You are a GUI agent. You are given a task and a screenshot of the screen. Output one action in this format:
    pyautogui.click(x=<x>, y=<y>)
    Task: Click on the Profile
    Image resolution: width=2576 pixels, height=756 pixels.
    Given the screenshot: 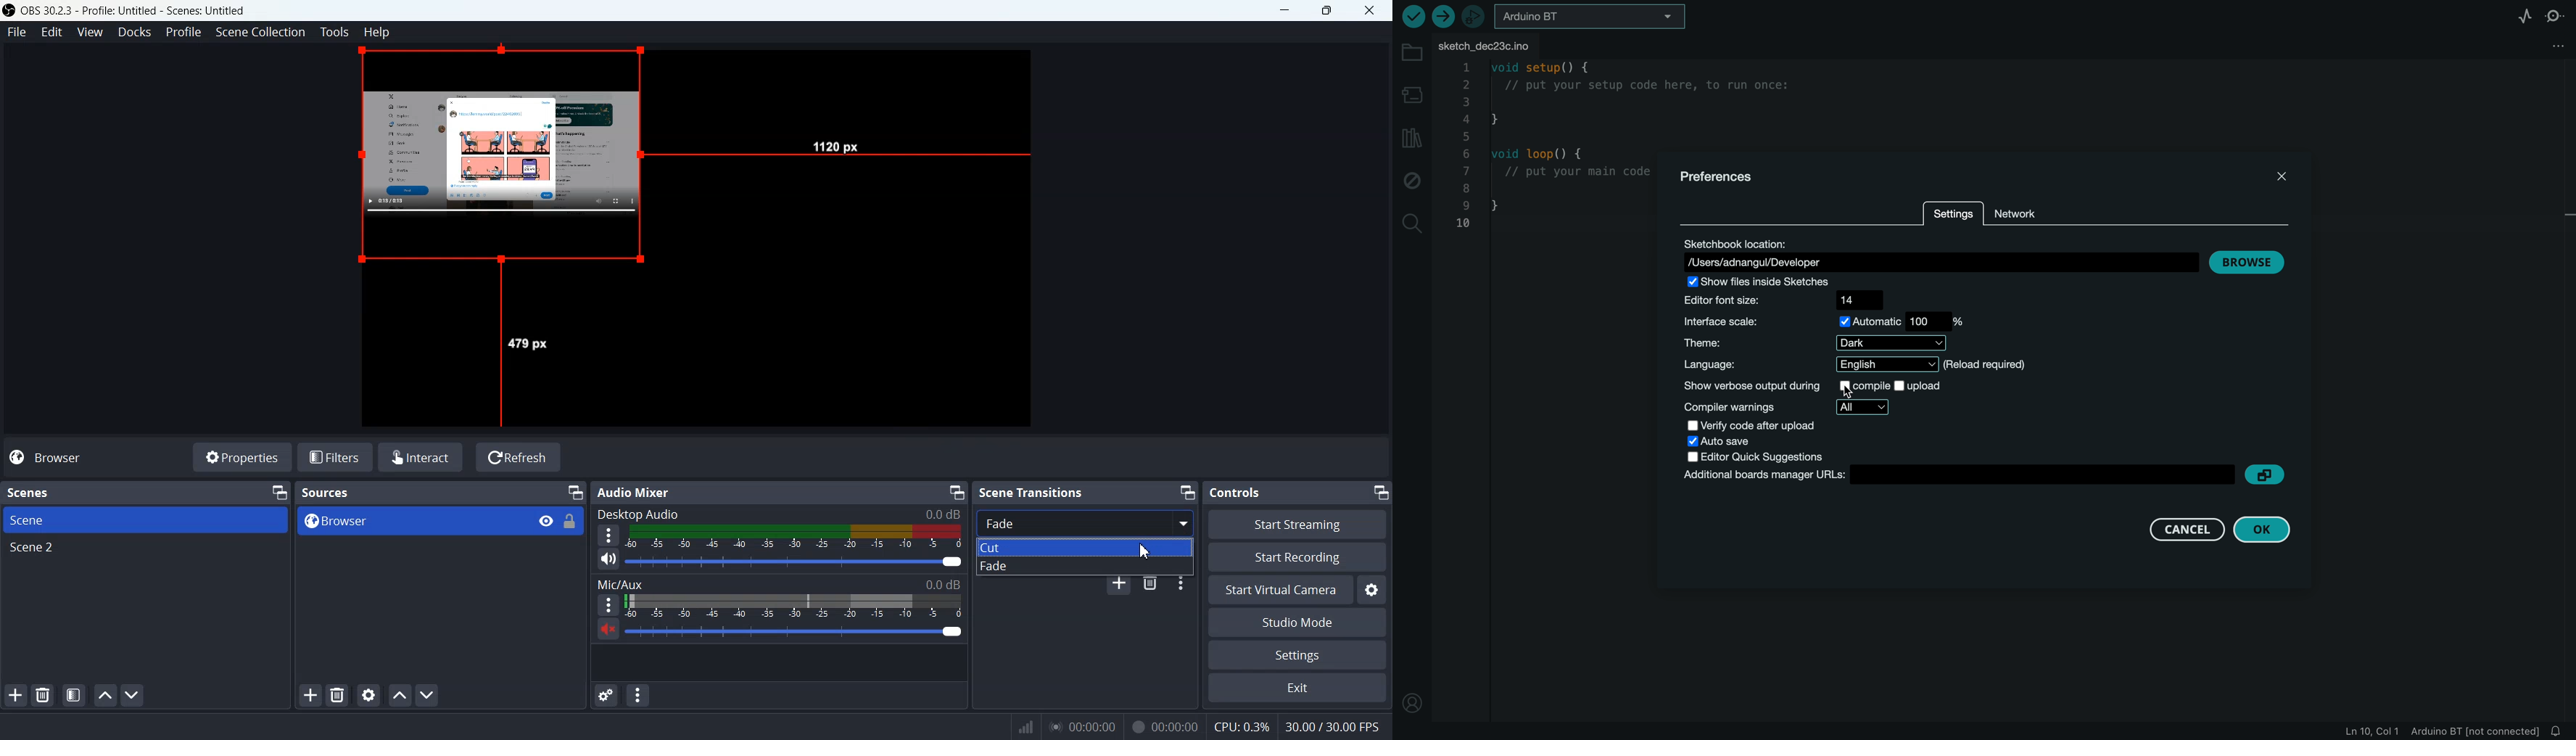 What is the action you would take?
    pyautogui.click(x=184, y=32)
    